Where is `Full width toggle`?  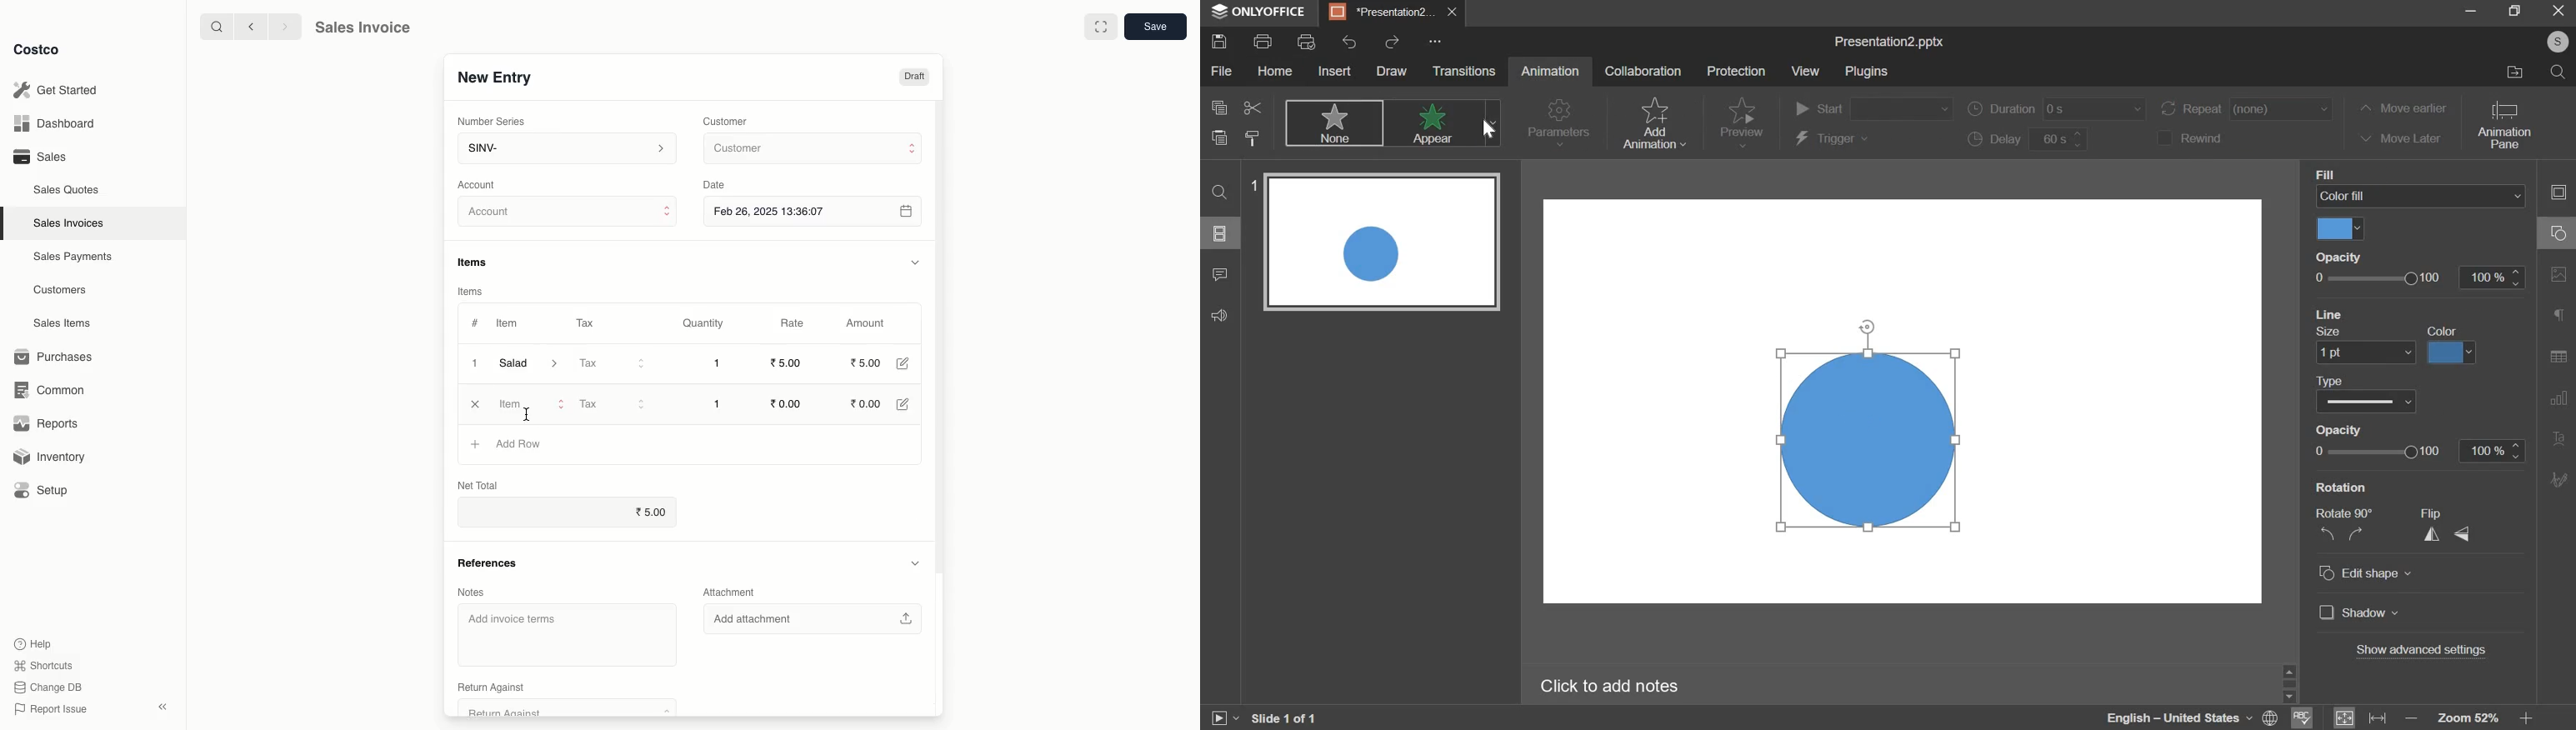 Full width toggle is located at coordinates (1099, 28).